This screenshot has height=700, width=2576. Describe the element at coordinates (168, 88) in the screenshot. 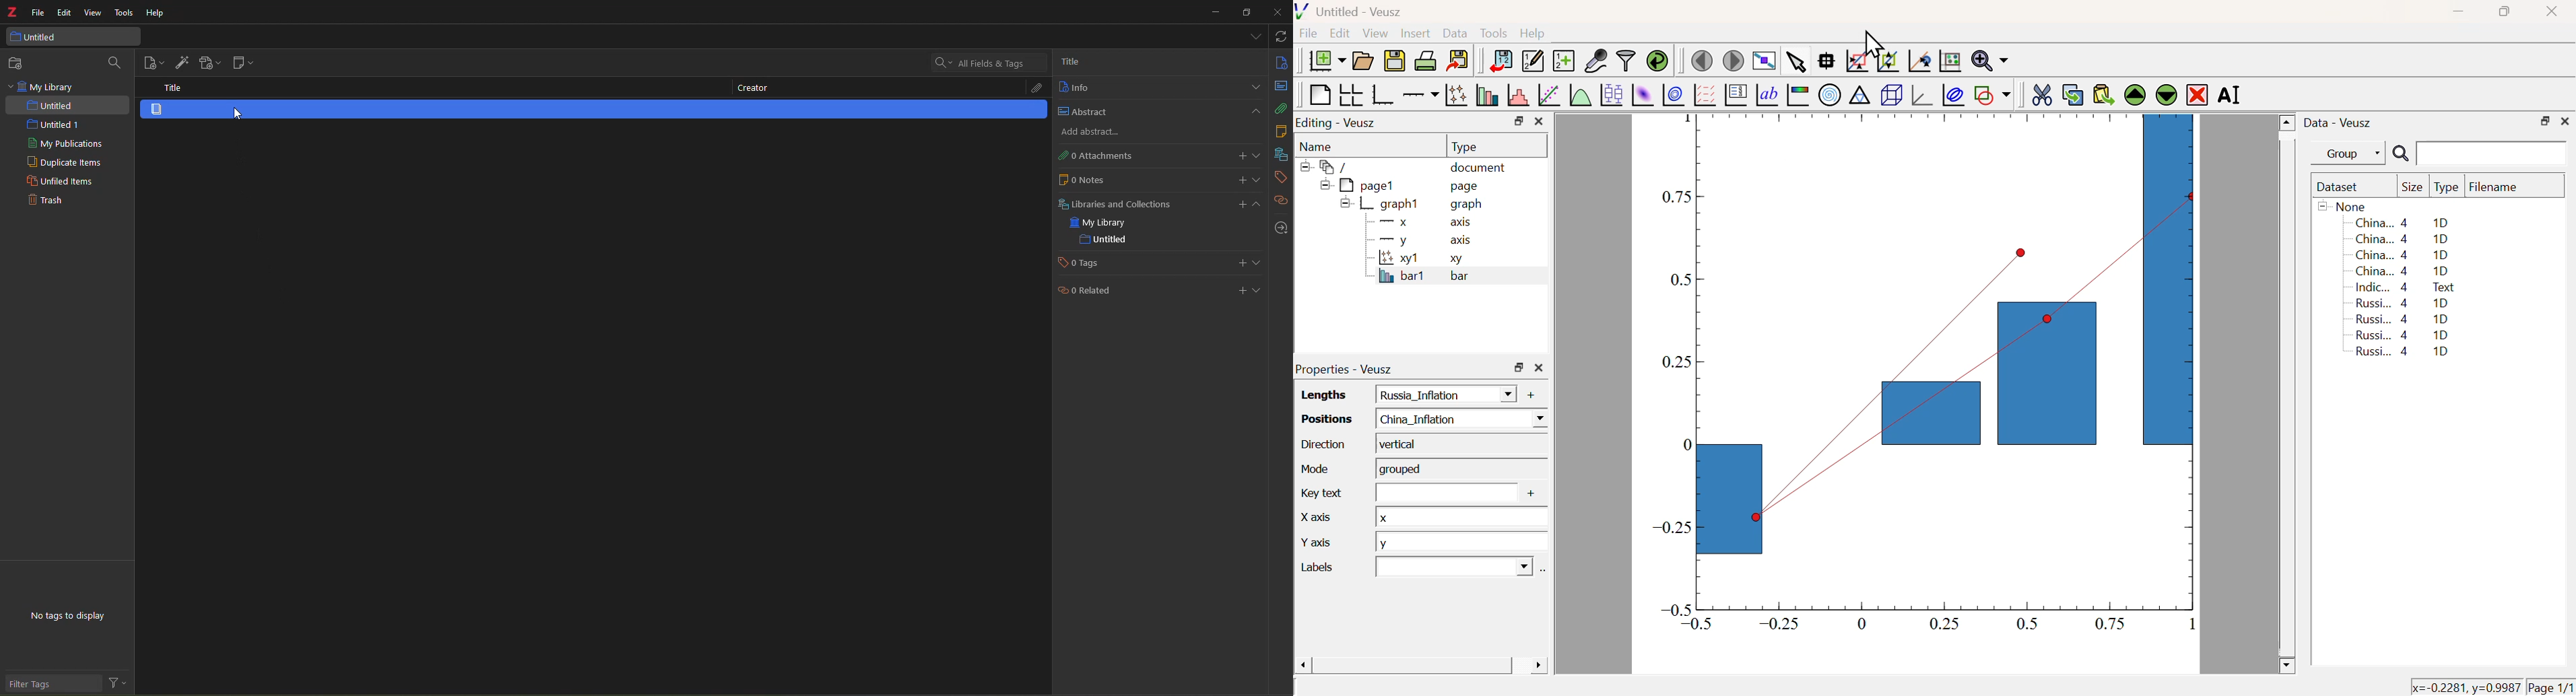

I see `tite` at that location.